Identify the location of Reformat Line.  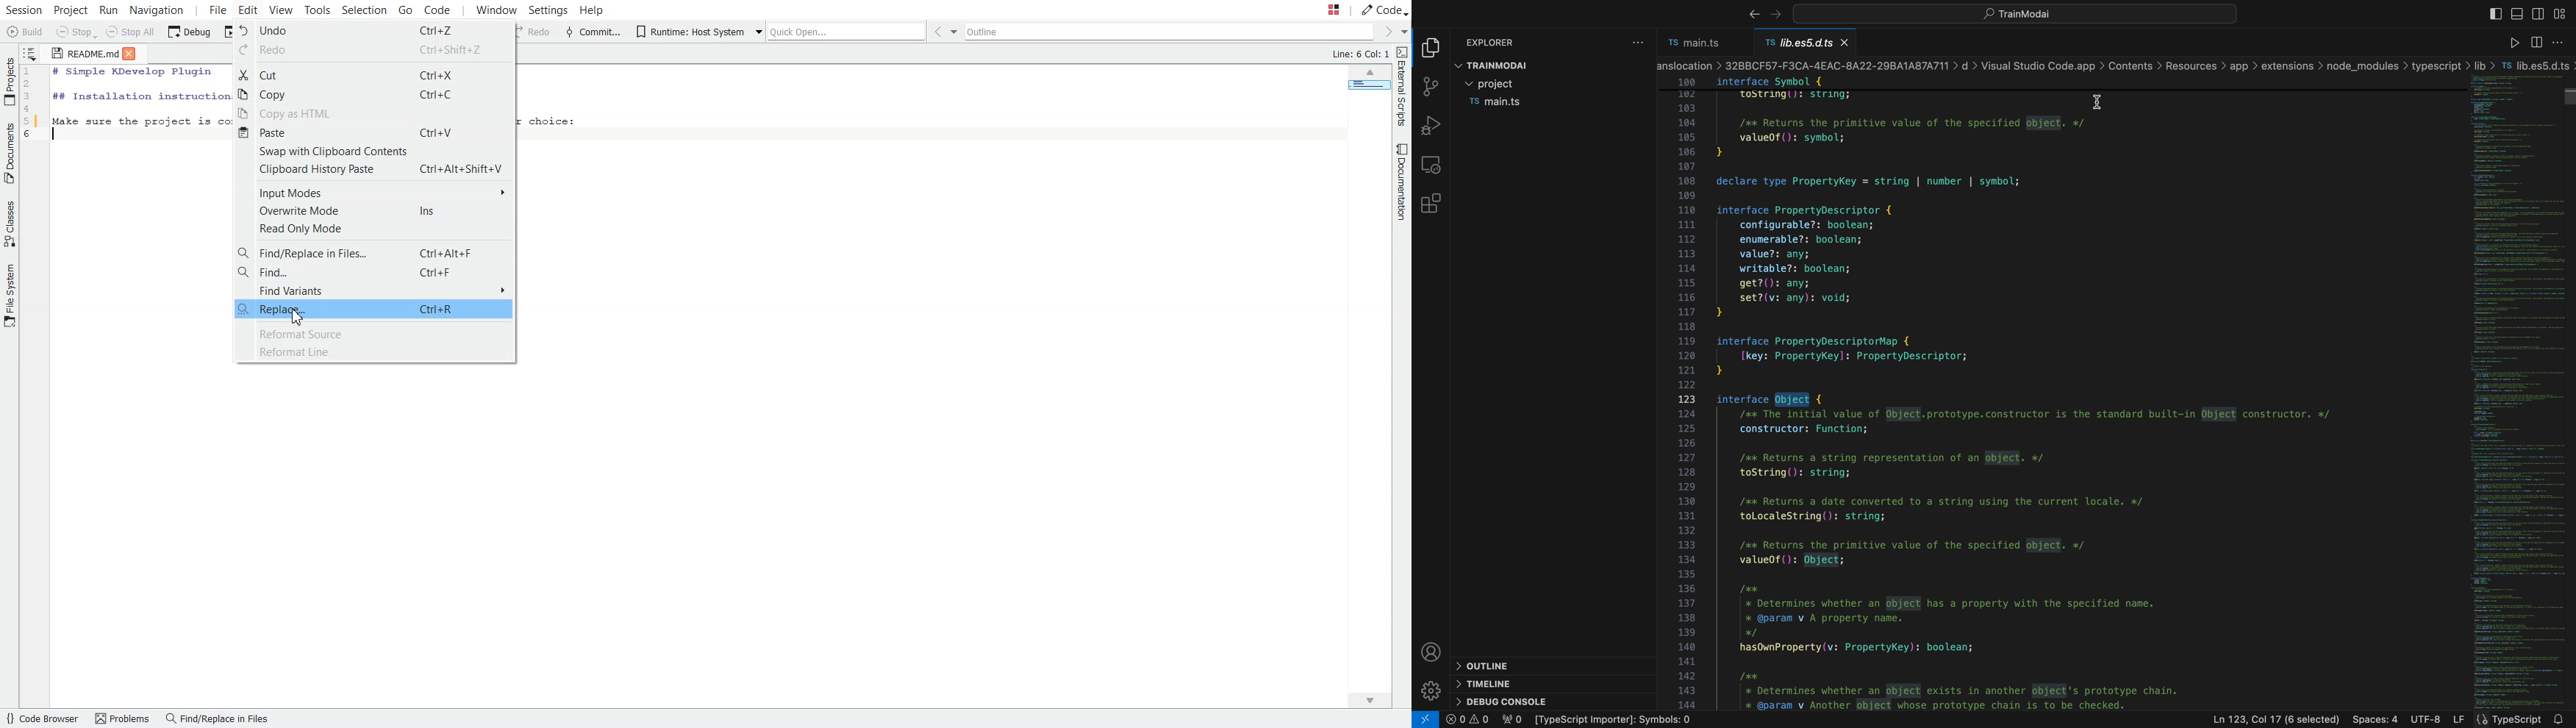
(376, 352).